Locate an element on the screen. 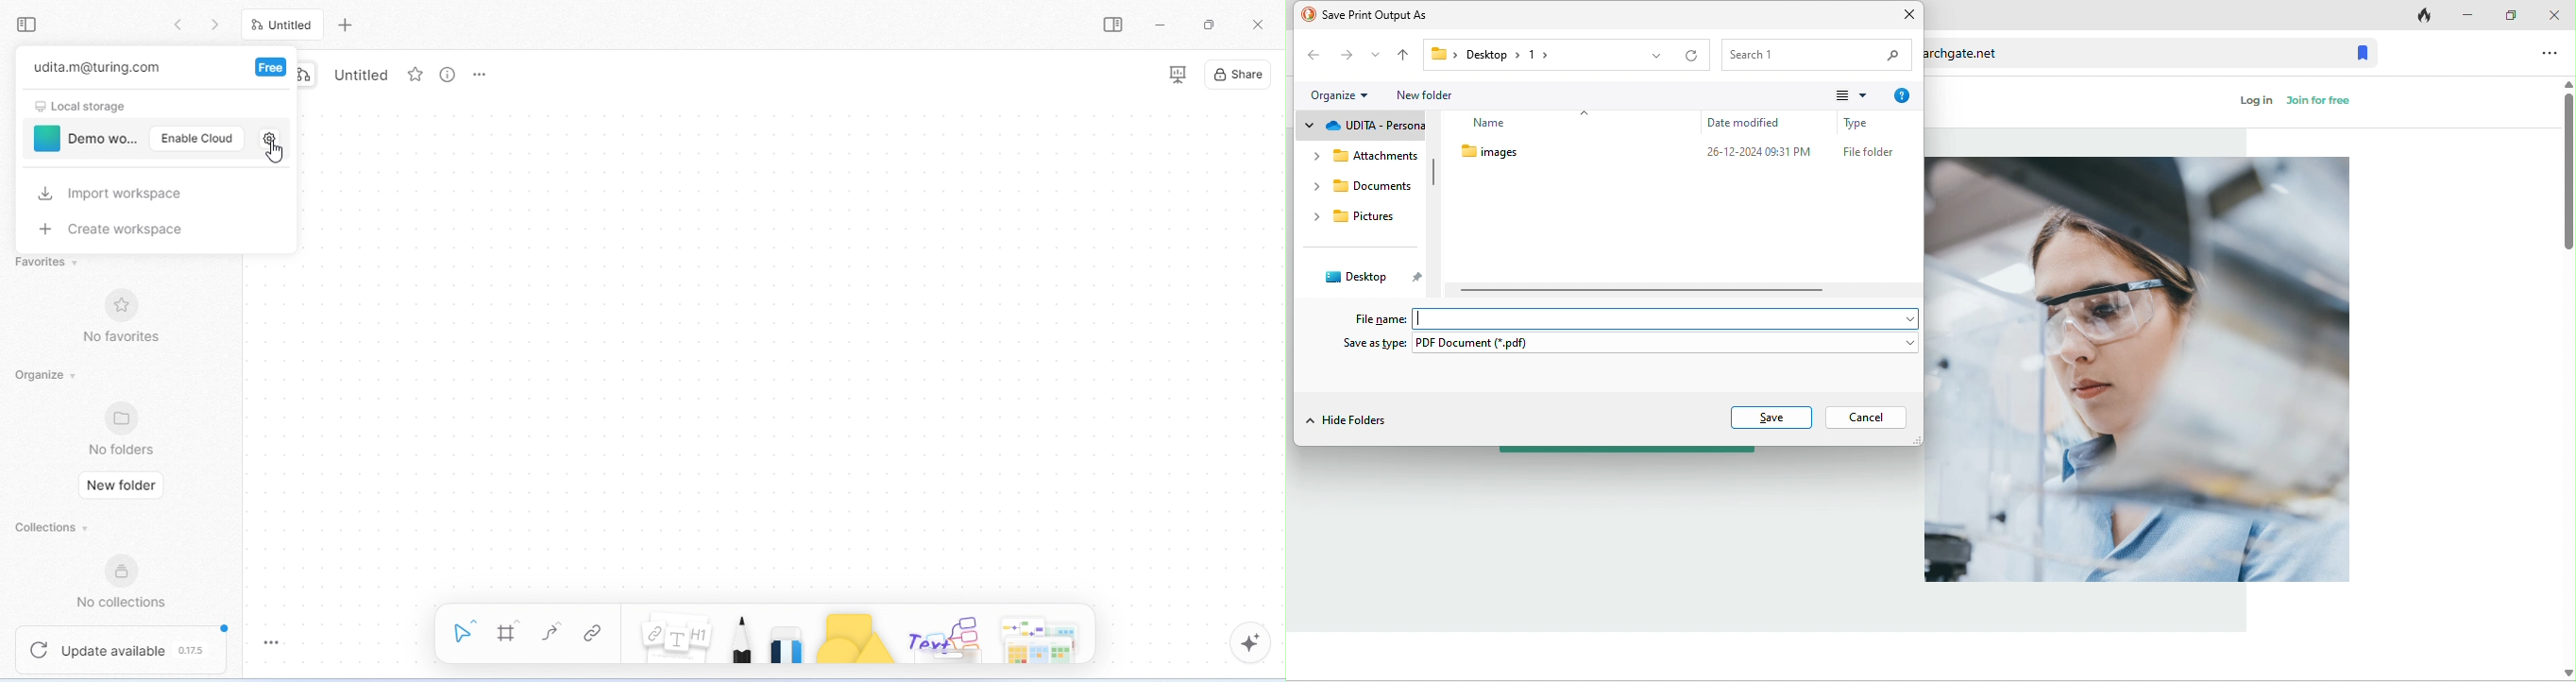 Image resolution: width=2576 pixels, height=700 pixels. close is located at coordinates (1258, 24).